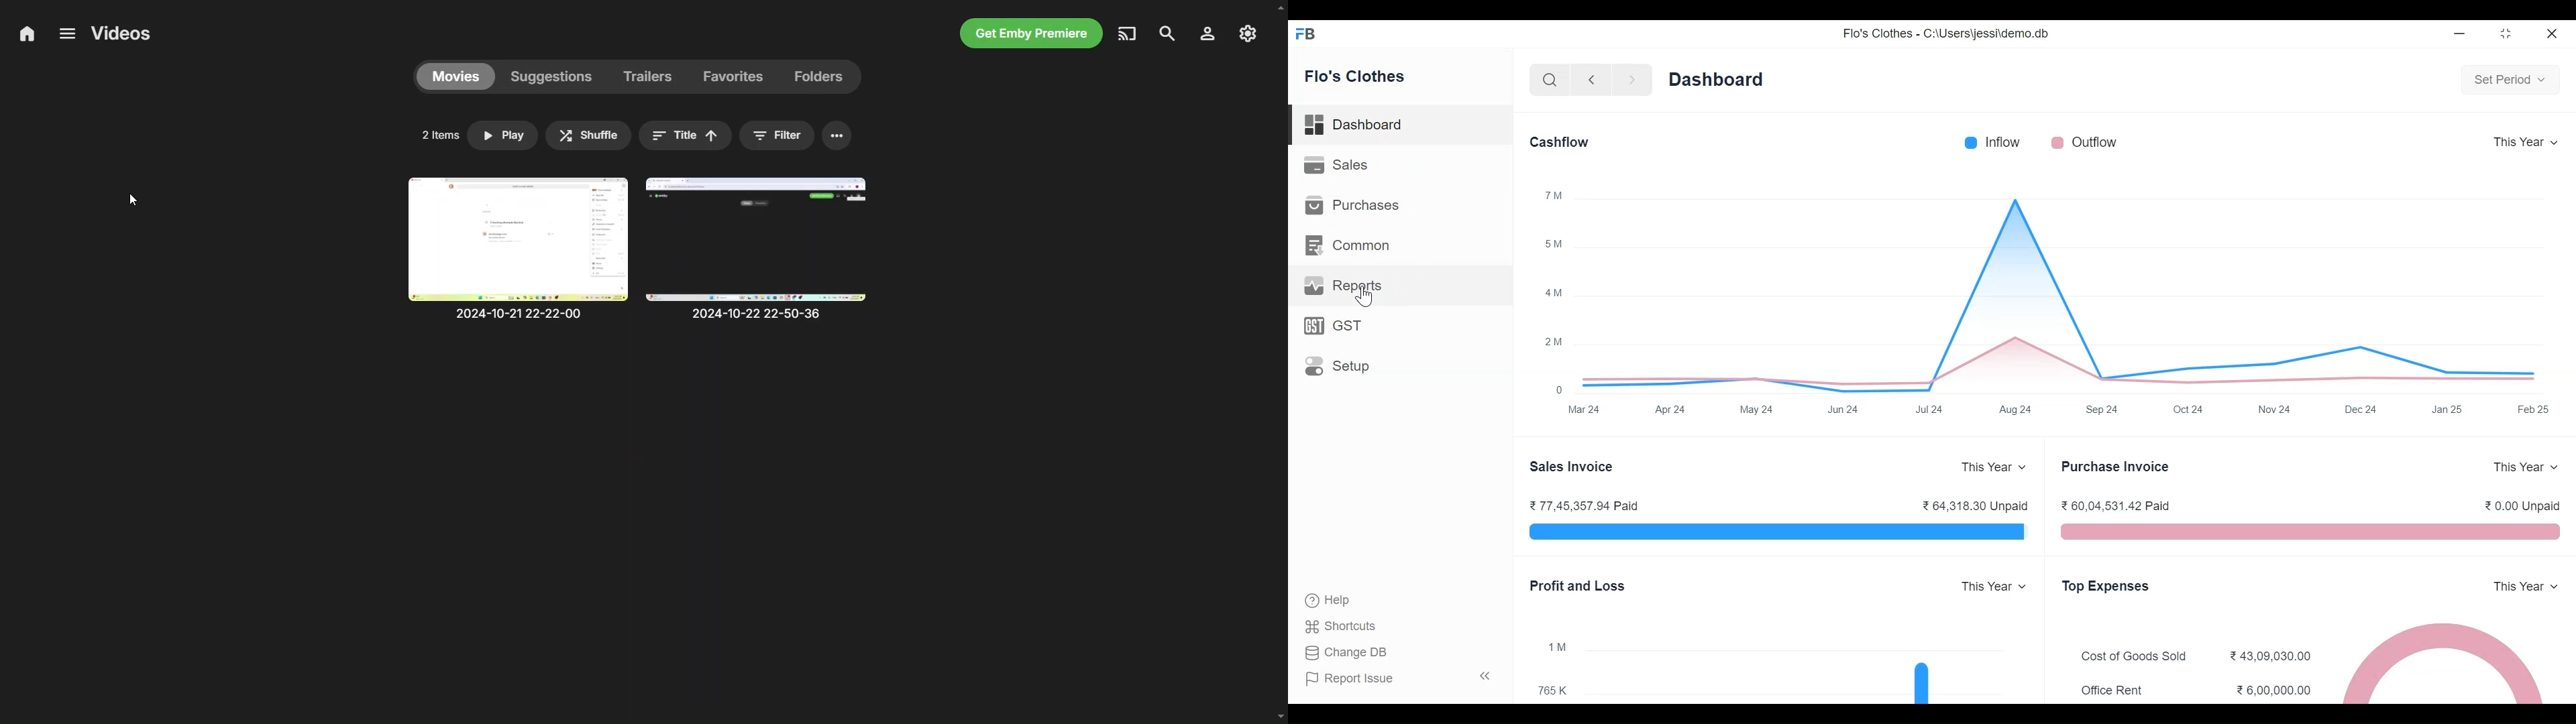  I want to click on 765K, so click(1554, 691).